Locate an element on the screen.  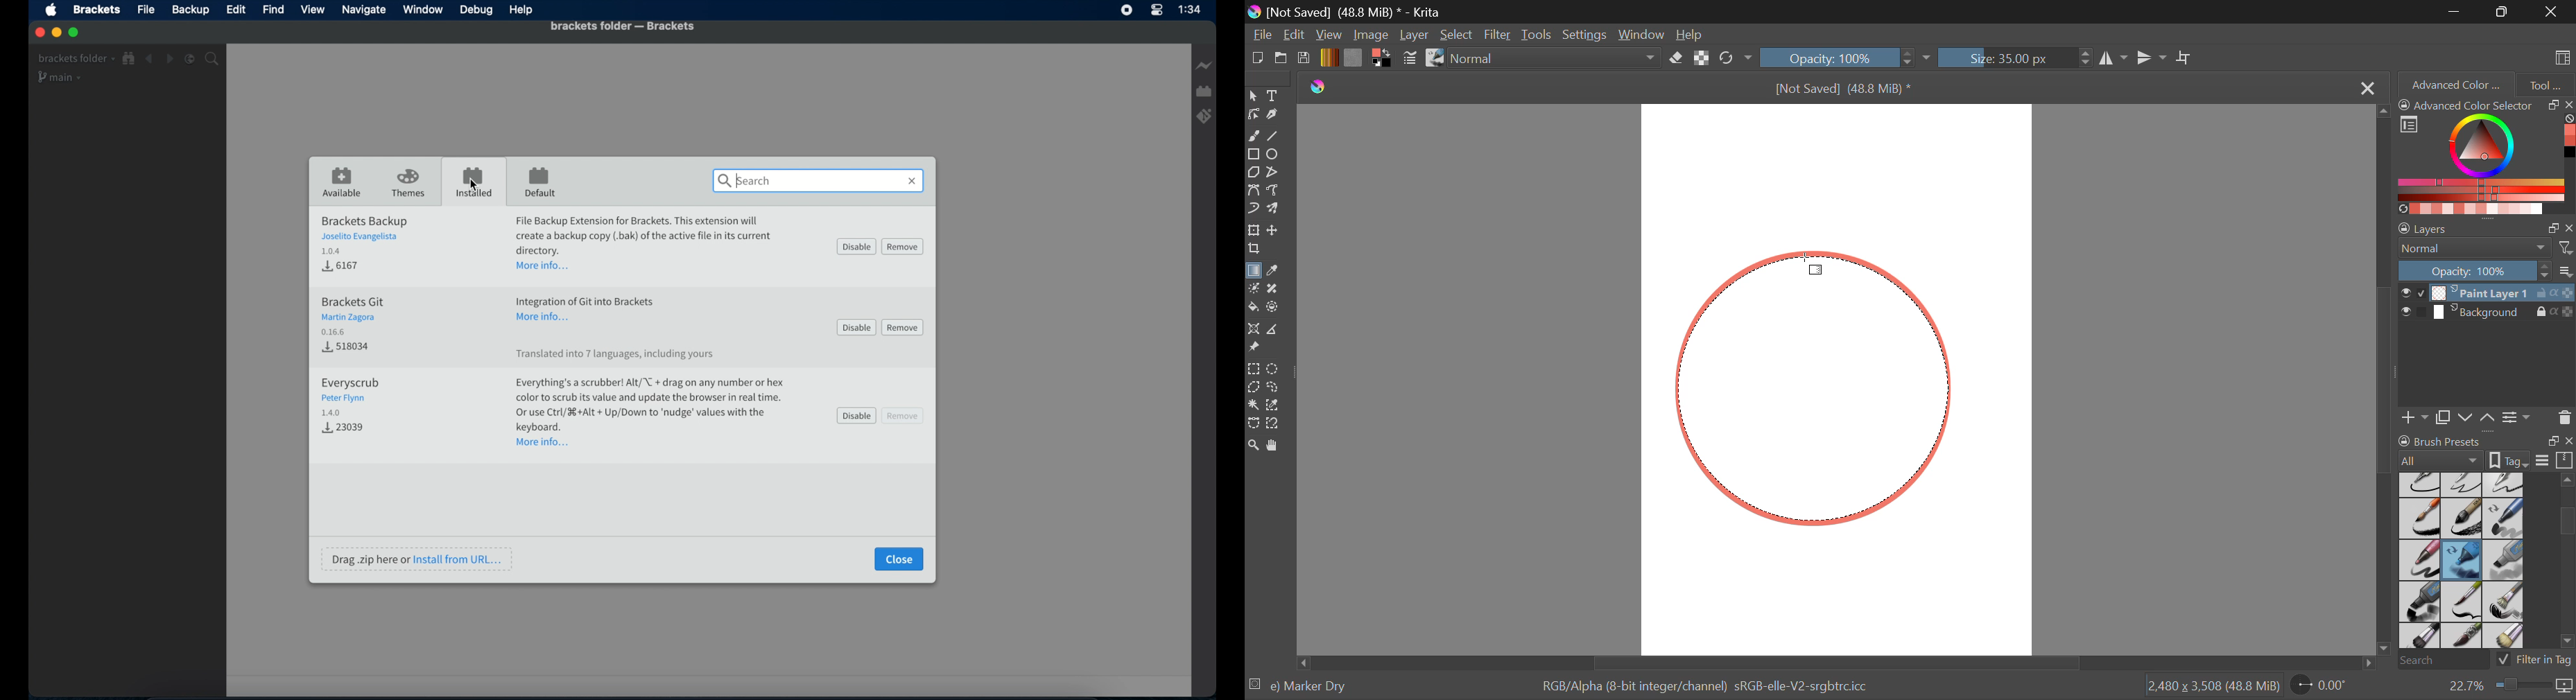
Help is located at coordinates (1691, 36).